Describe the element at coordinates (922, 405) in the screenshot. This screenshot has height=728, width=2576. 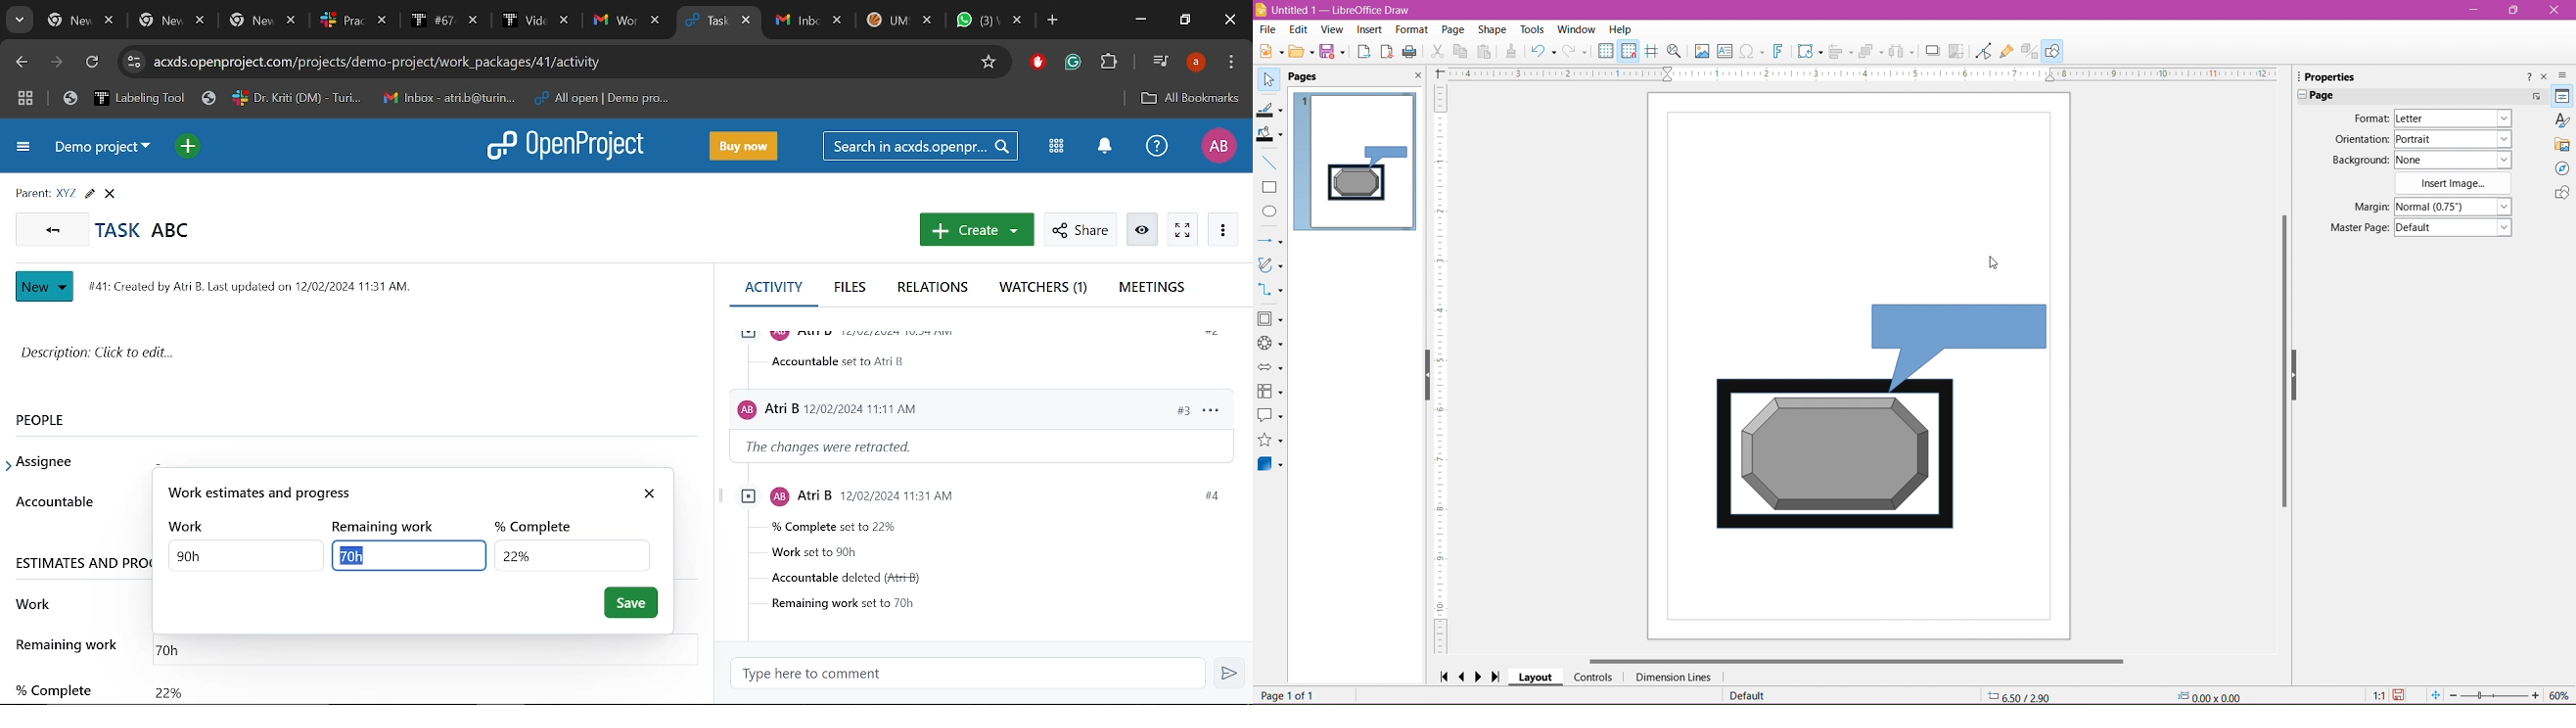
I see `Users` at that location.